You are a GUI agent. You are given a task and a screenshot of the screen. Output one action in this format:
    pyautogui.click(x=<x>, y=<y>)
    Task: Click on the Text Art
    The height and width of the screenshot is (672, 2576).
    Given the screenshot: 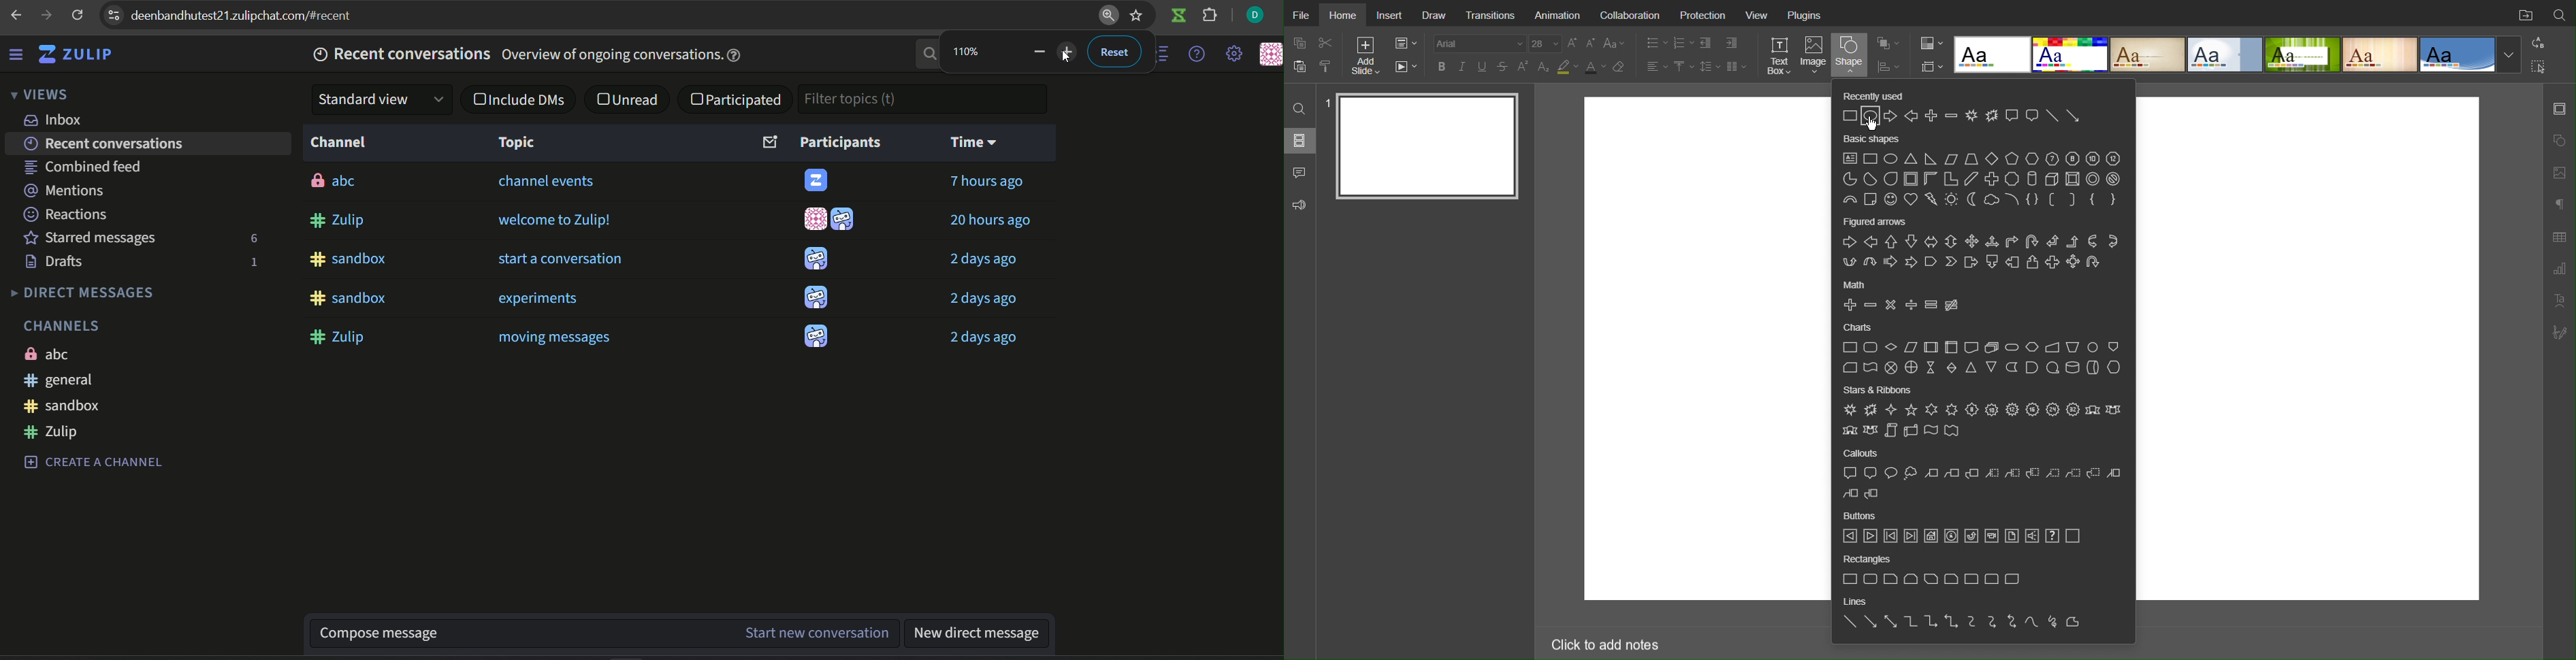 What is the action you would take?
    pyautogui.click(x=2559, y=300)
    